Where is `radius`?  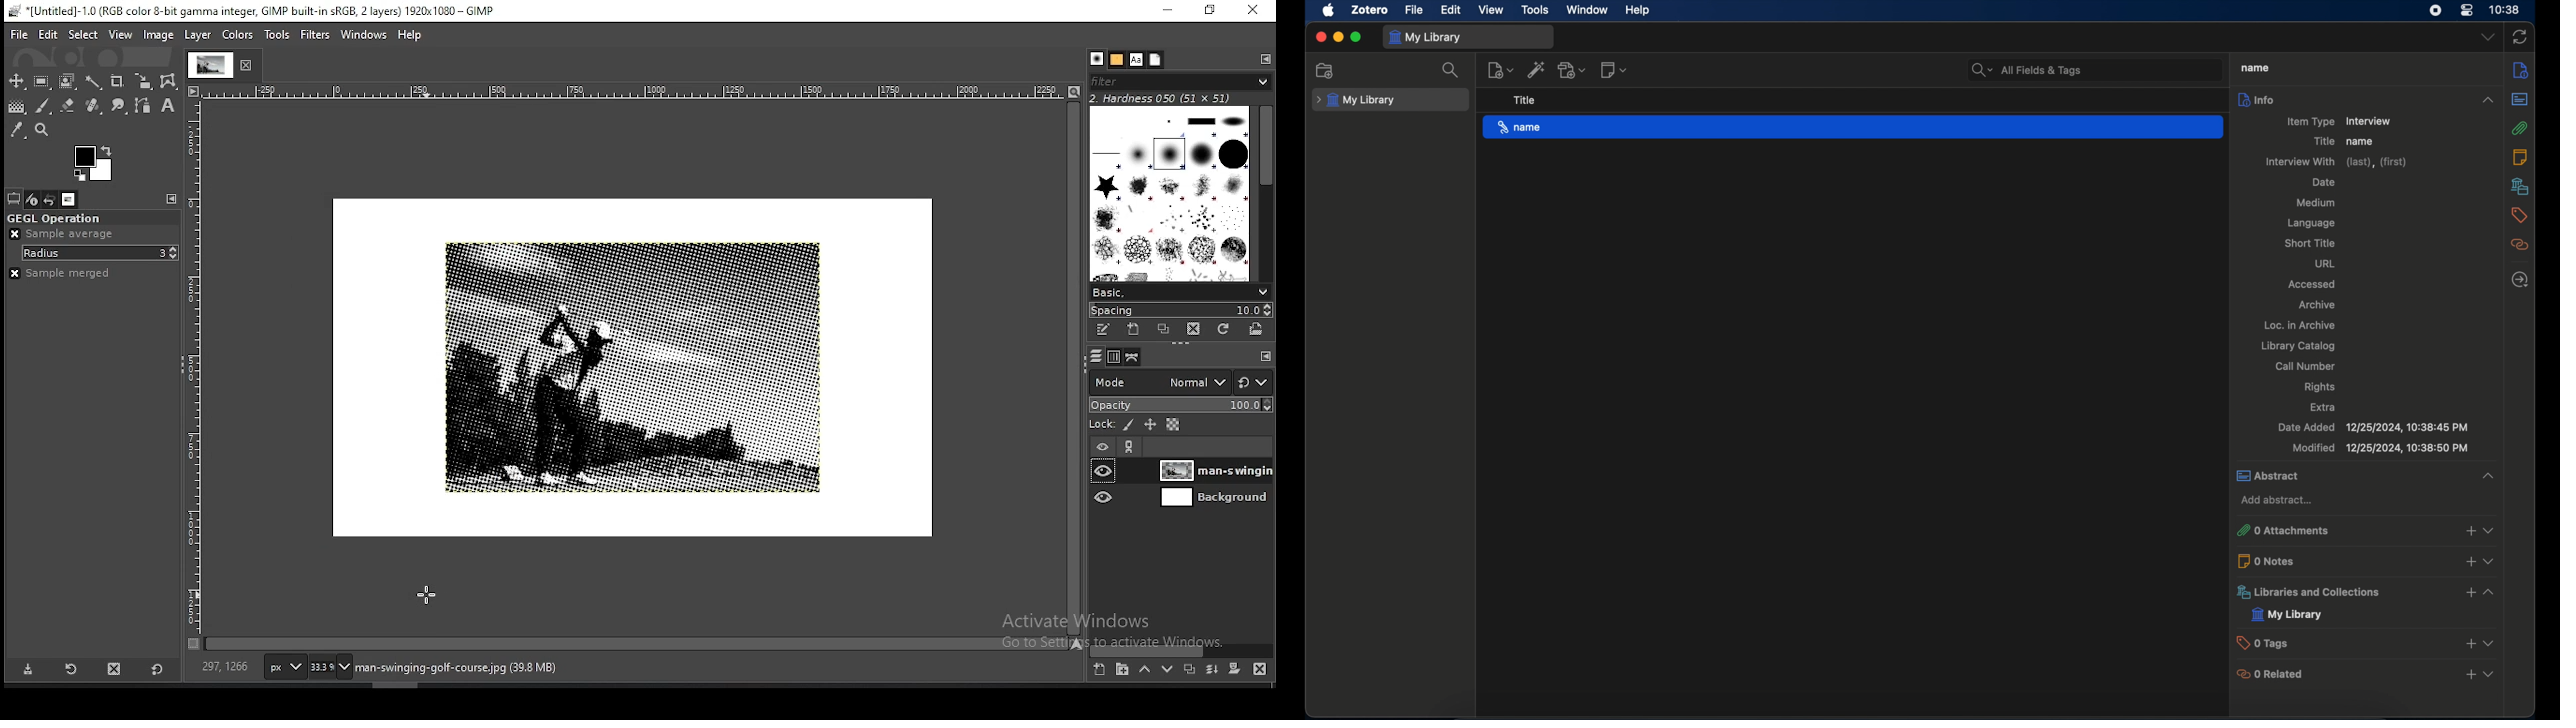
radius is located at coordinates (91, 254).